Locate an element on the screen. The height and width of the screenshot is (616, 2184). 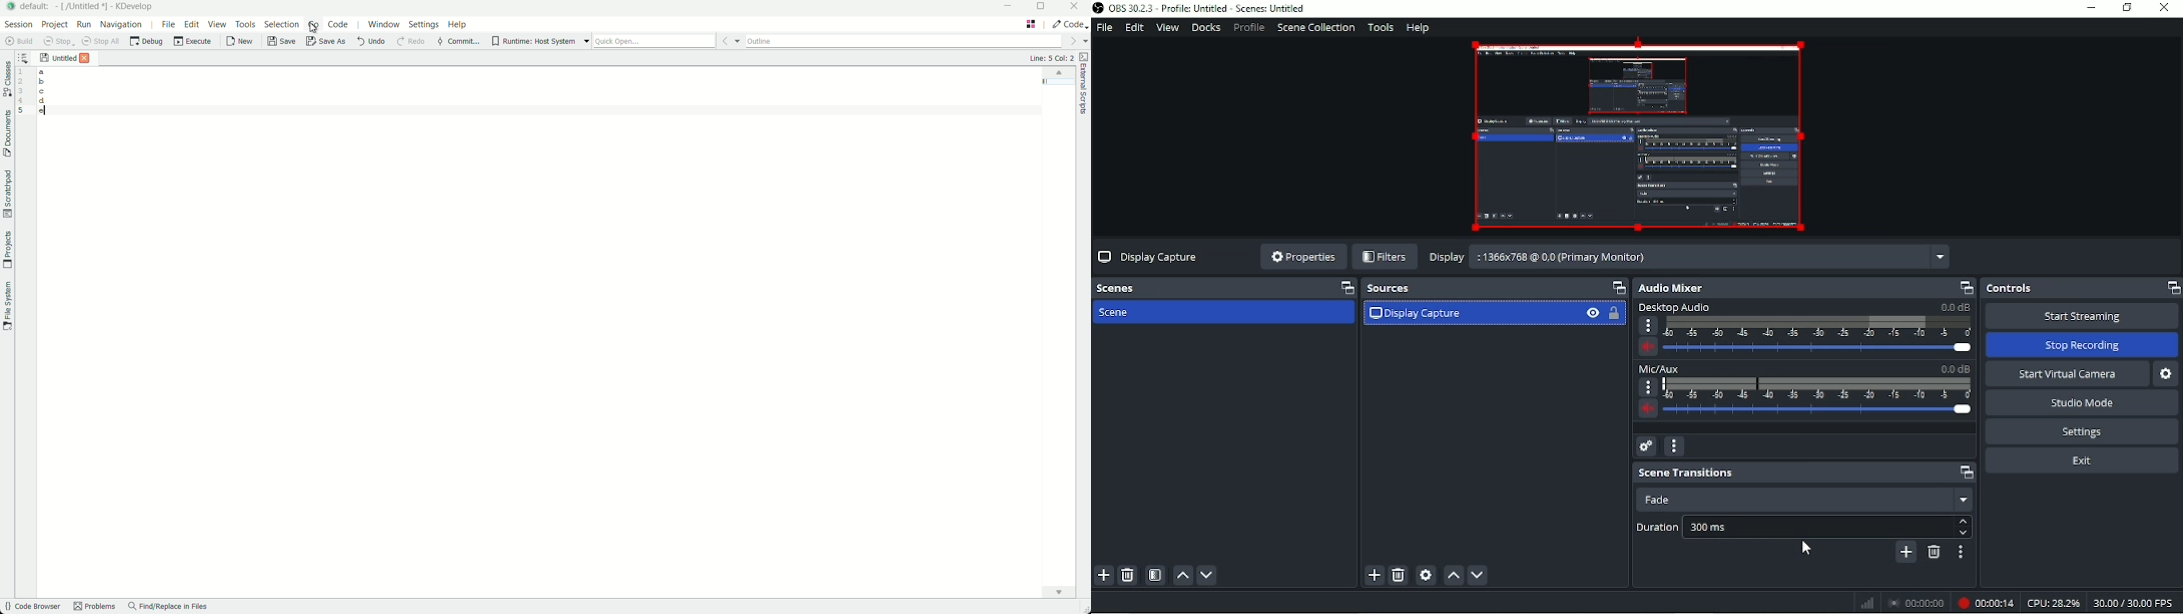
close is located at coordinates (84, 59).